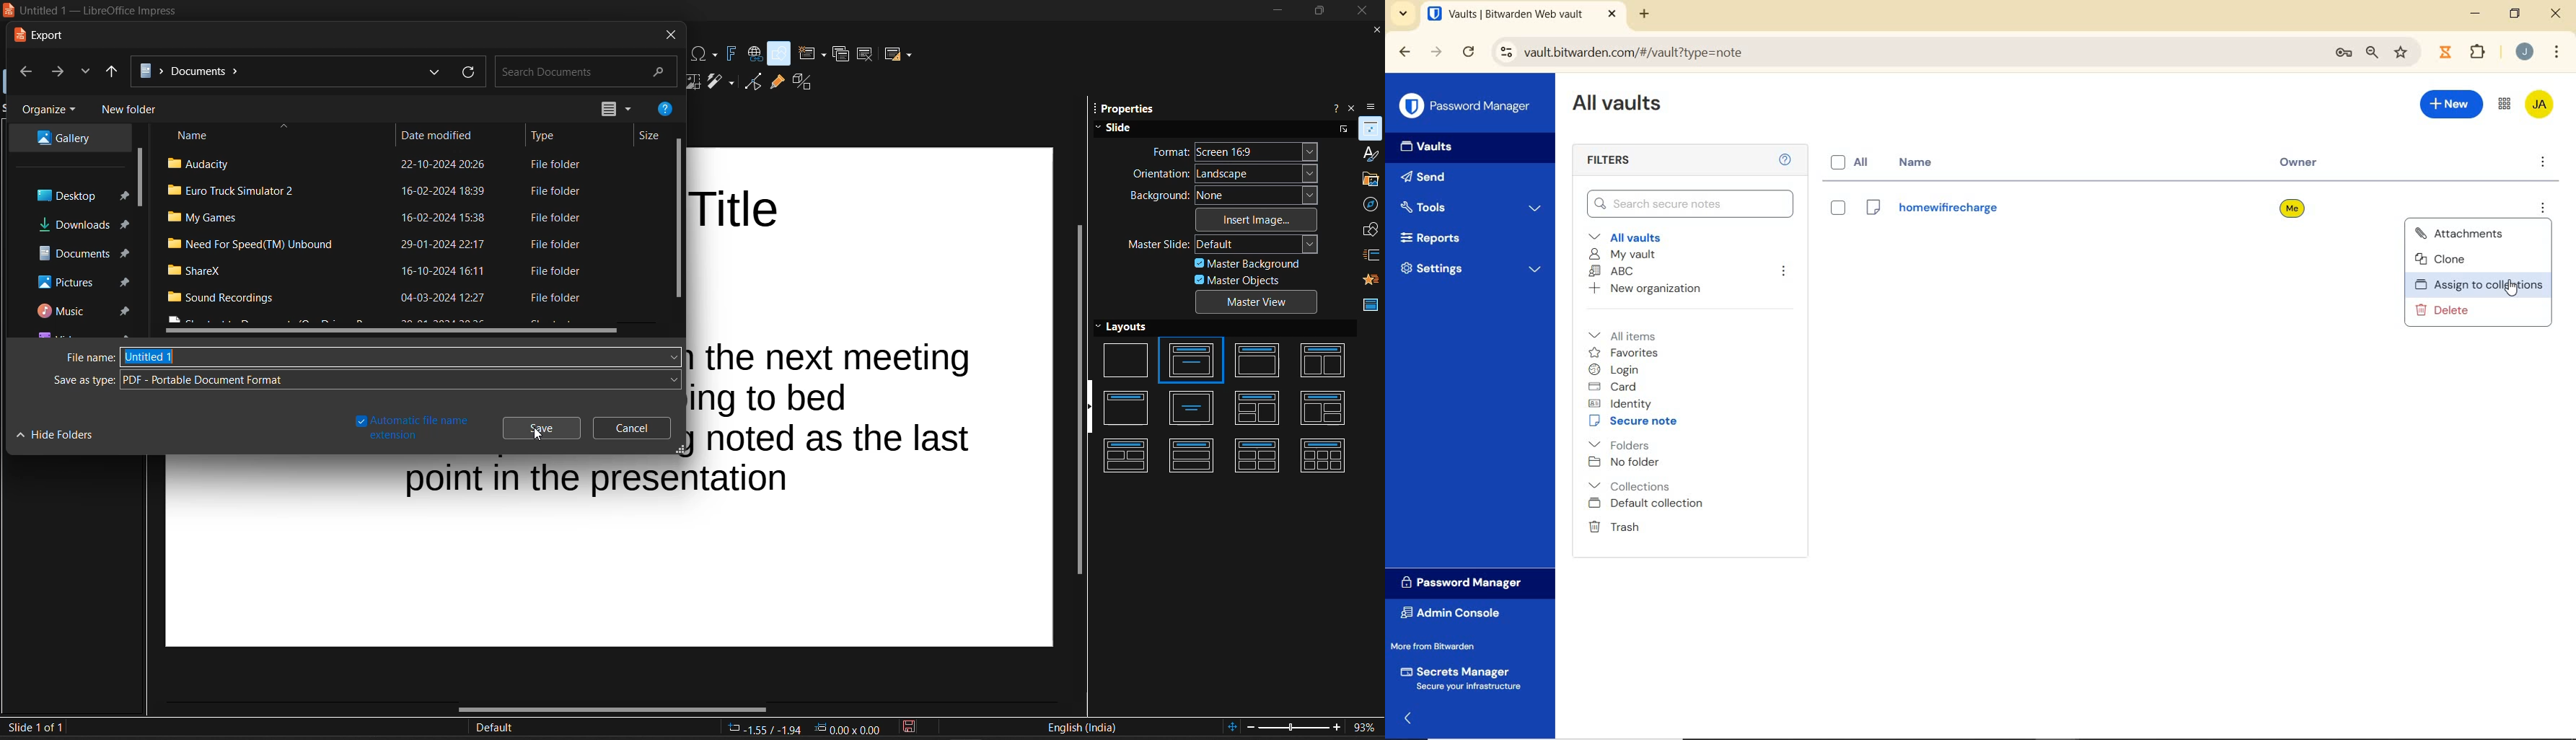 This screenshot has width=2576, height=756. I want to click on cursor, so click(541, 433).